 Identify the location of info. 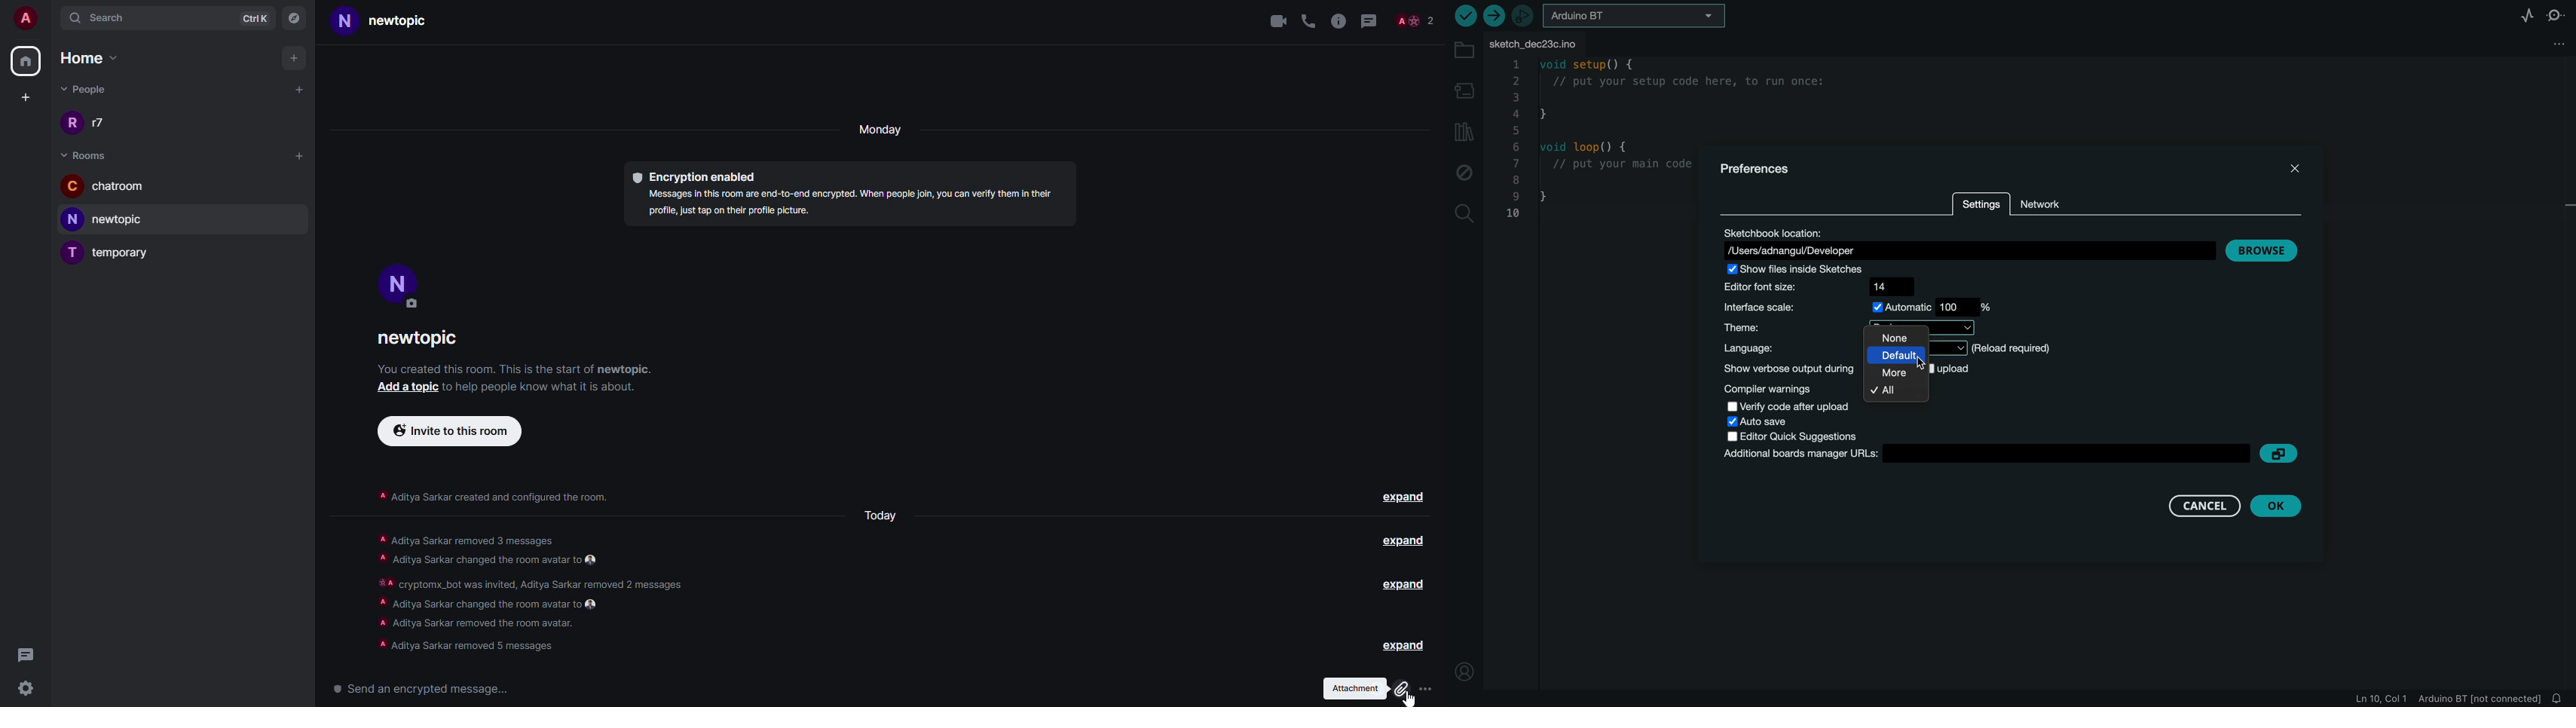
(1338, 20).